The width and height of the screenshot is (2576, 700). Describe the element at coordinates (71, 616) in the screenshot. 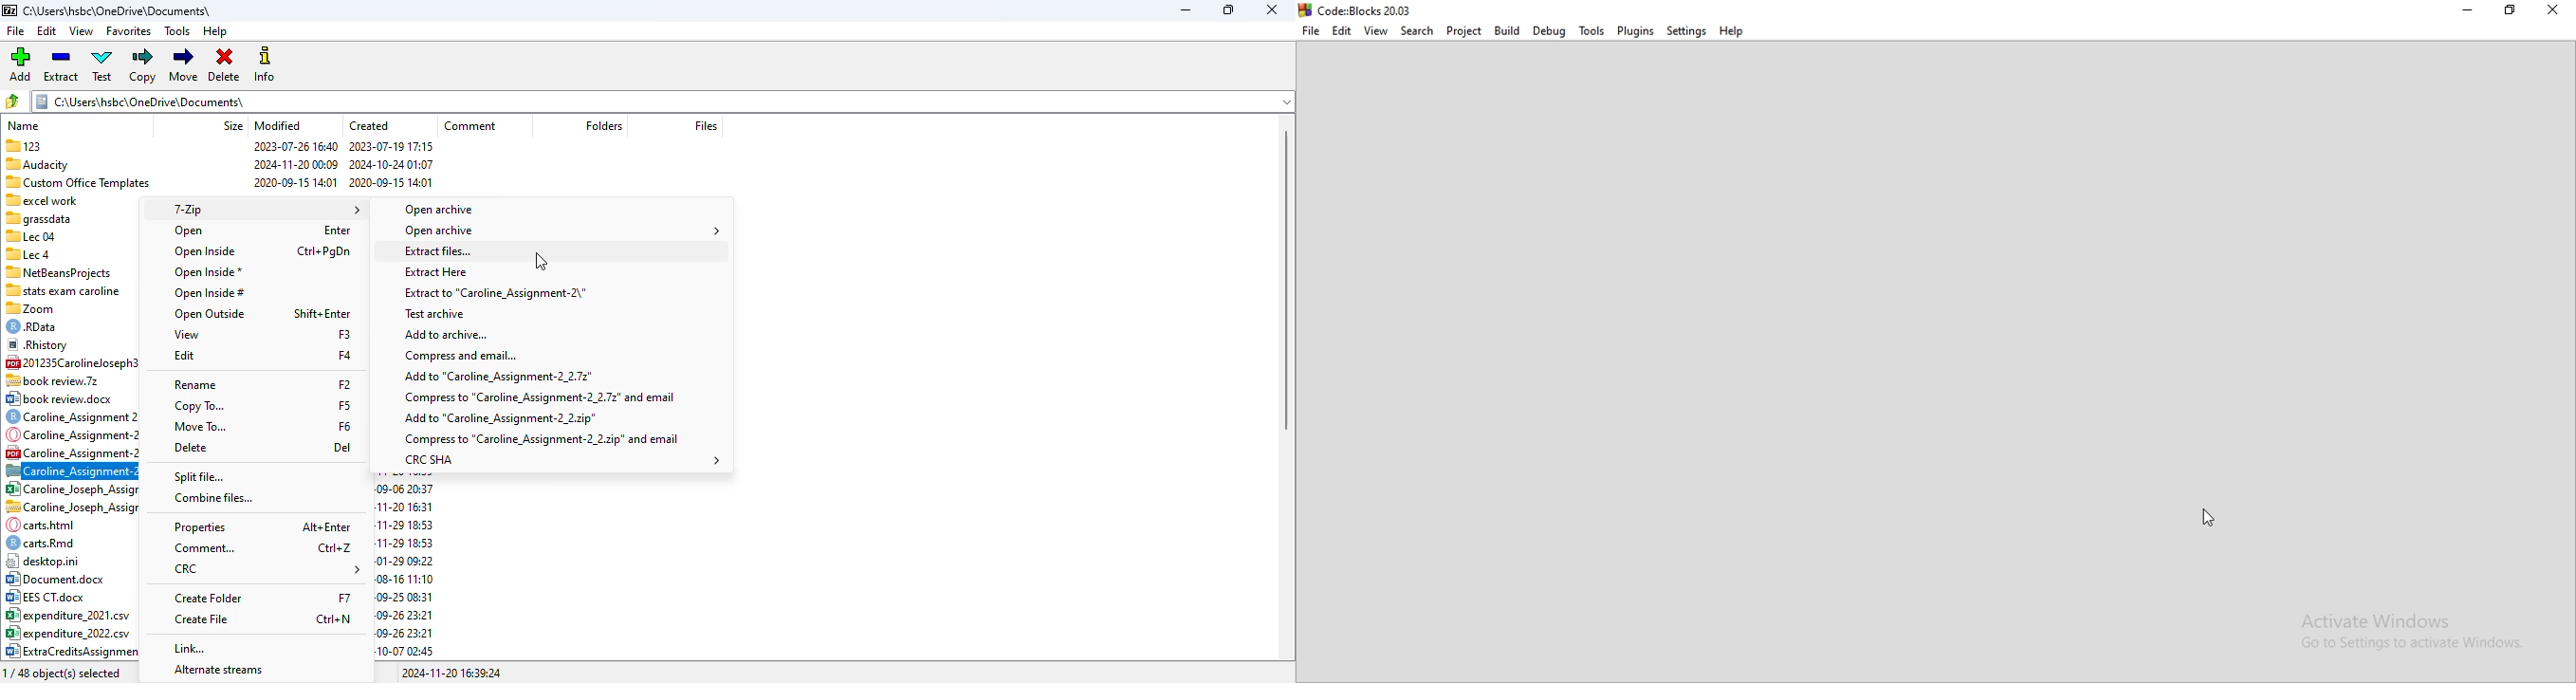

I see `expenditure_2021.csv. 502 2023-10-06 15:41 2023-09-26 23:21` at that location.